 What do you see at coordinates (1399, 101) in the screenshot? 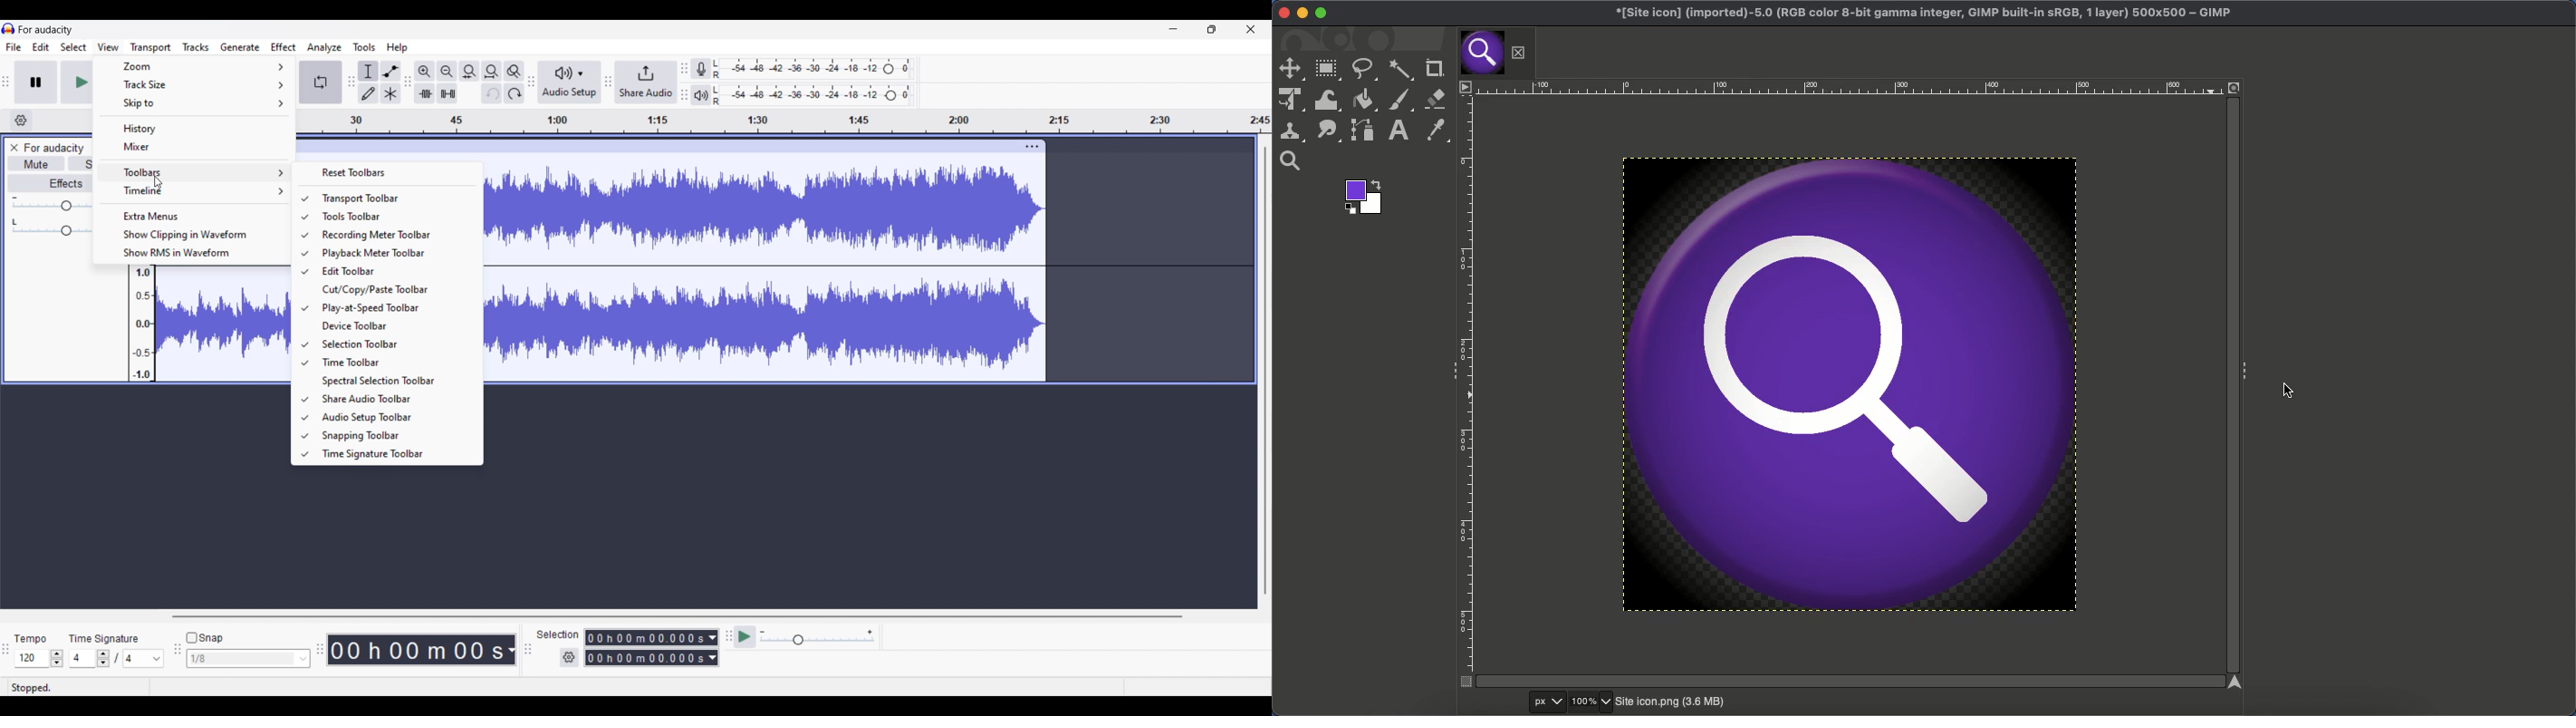
I see `Paint` at bounding box center [1399, 101].